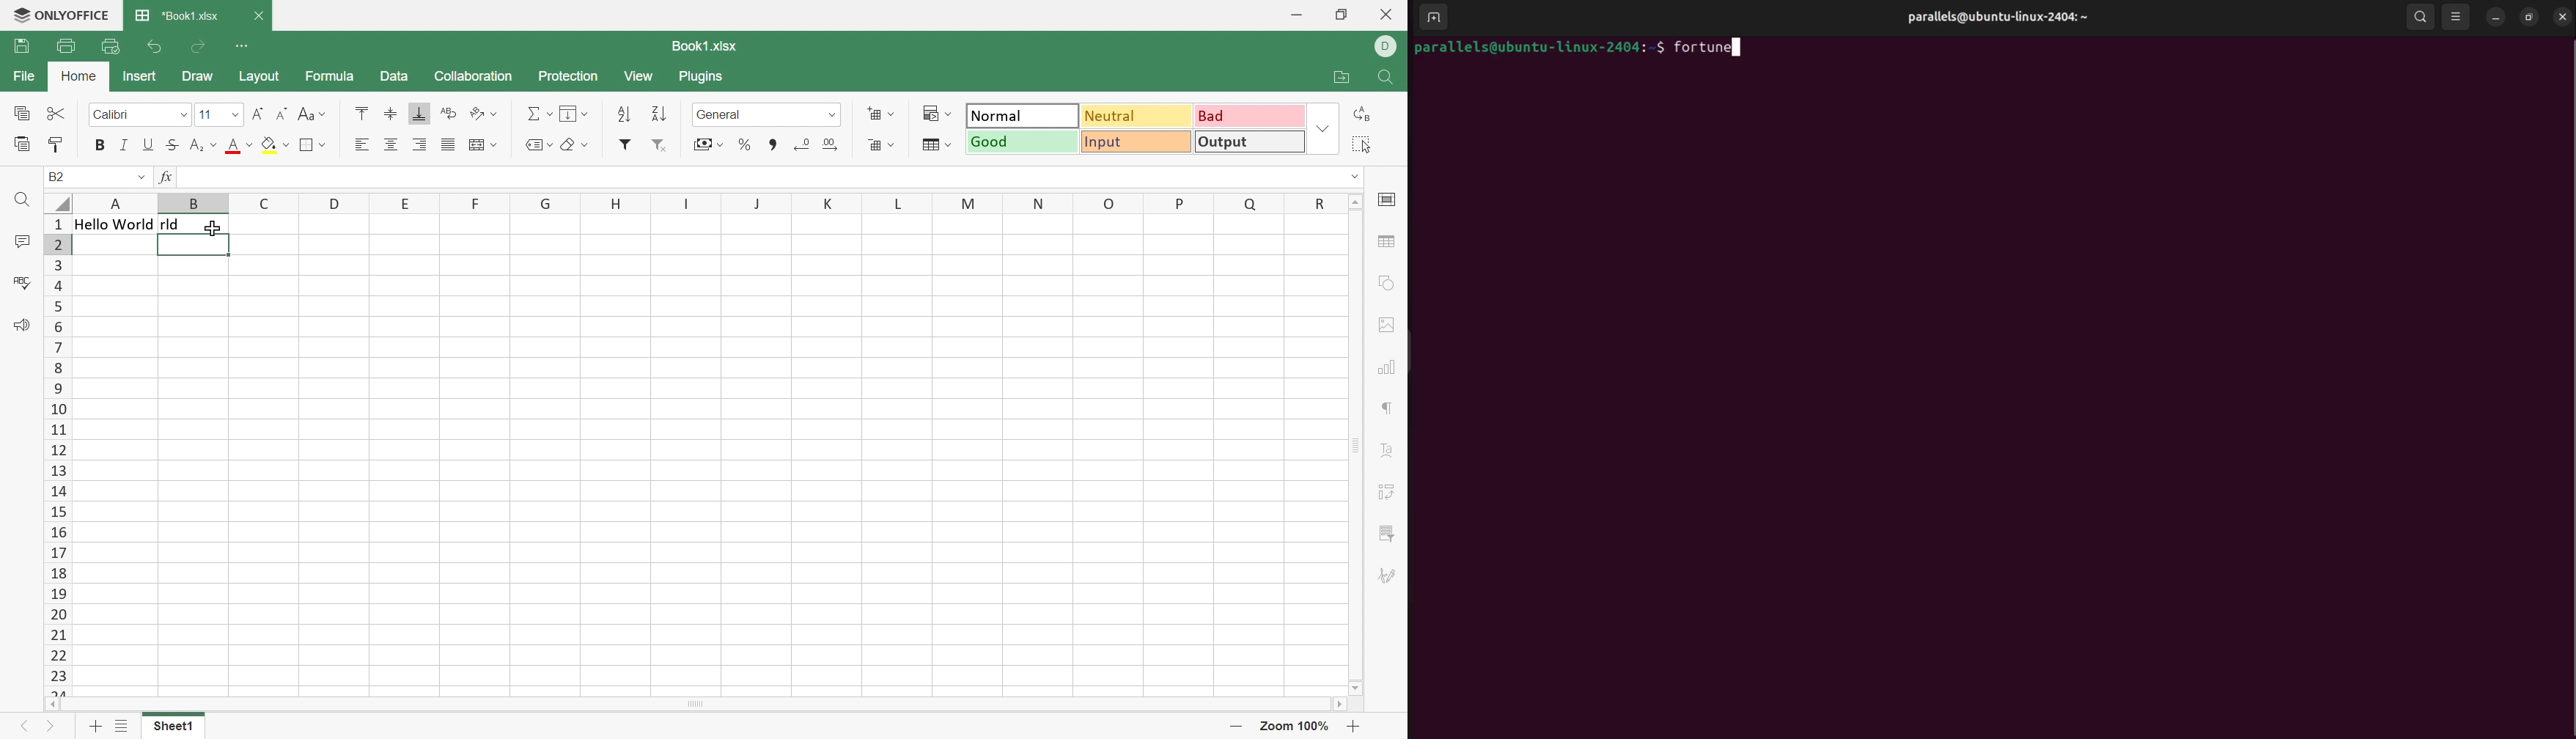 The height and width of the screenshot is (756, 2576). What do you see at coordinates (746, 144) in the screenshot?
I see `Percent style` at bounding box center [746, 144].